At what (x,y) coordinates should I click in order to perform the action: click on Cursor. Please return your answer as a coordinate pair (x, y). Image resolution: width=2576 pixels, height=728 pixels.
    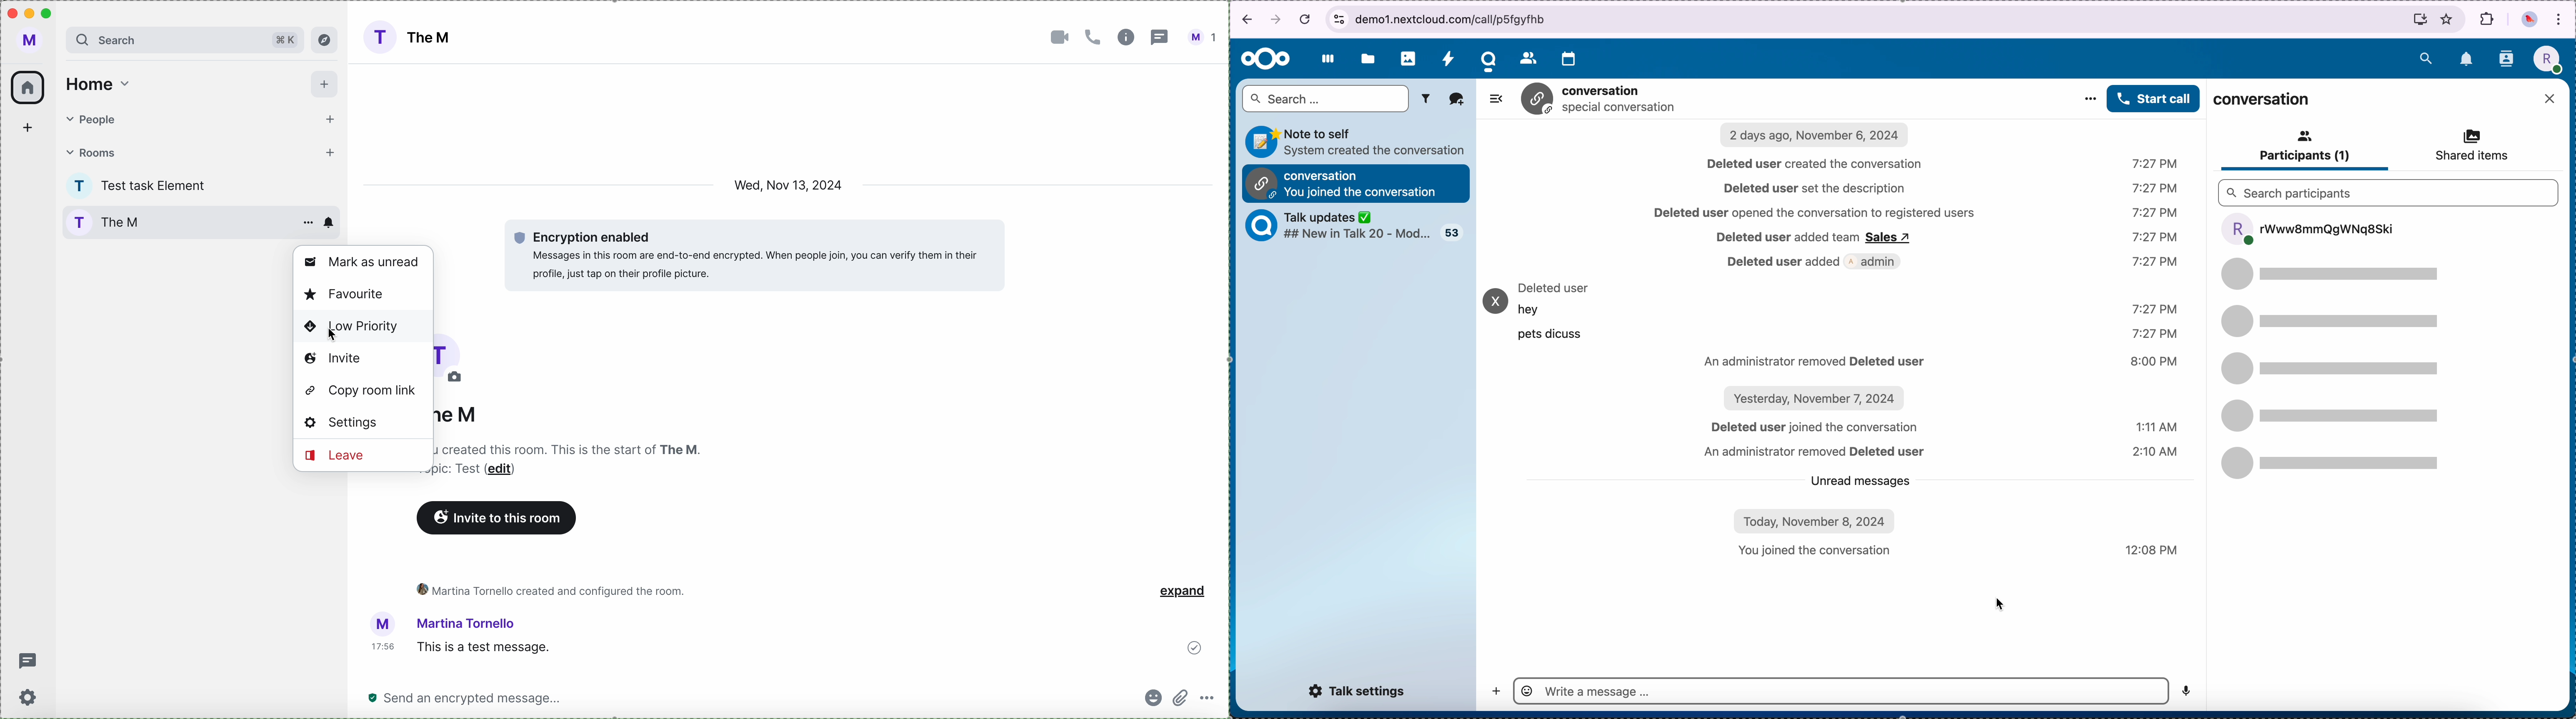
    Looking at the image, I should click on (1998, 604).